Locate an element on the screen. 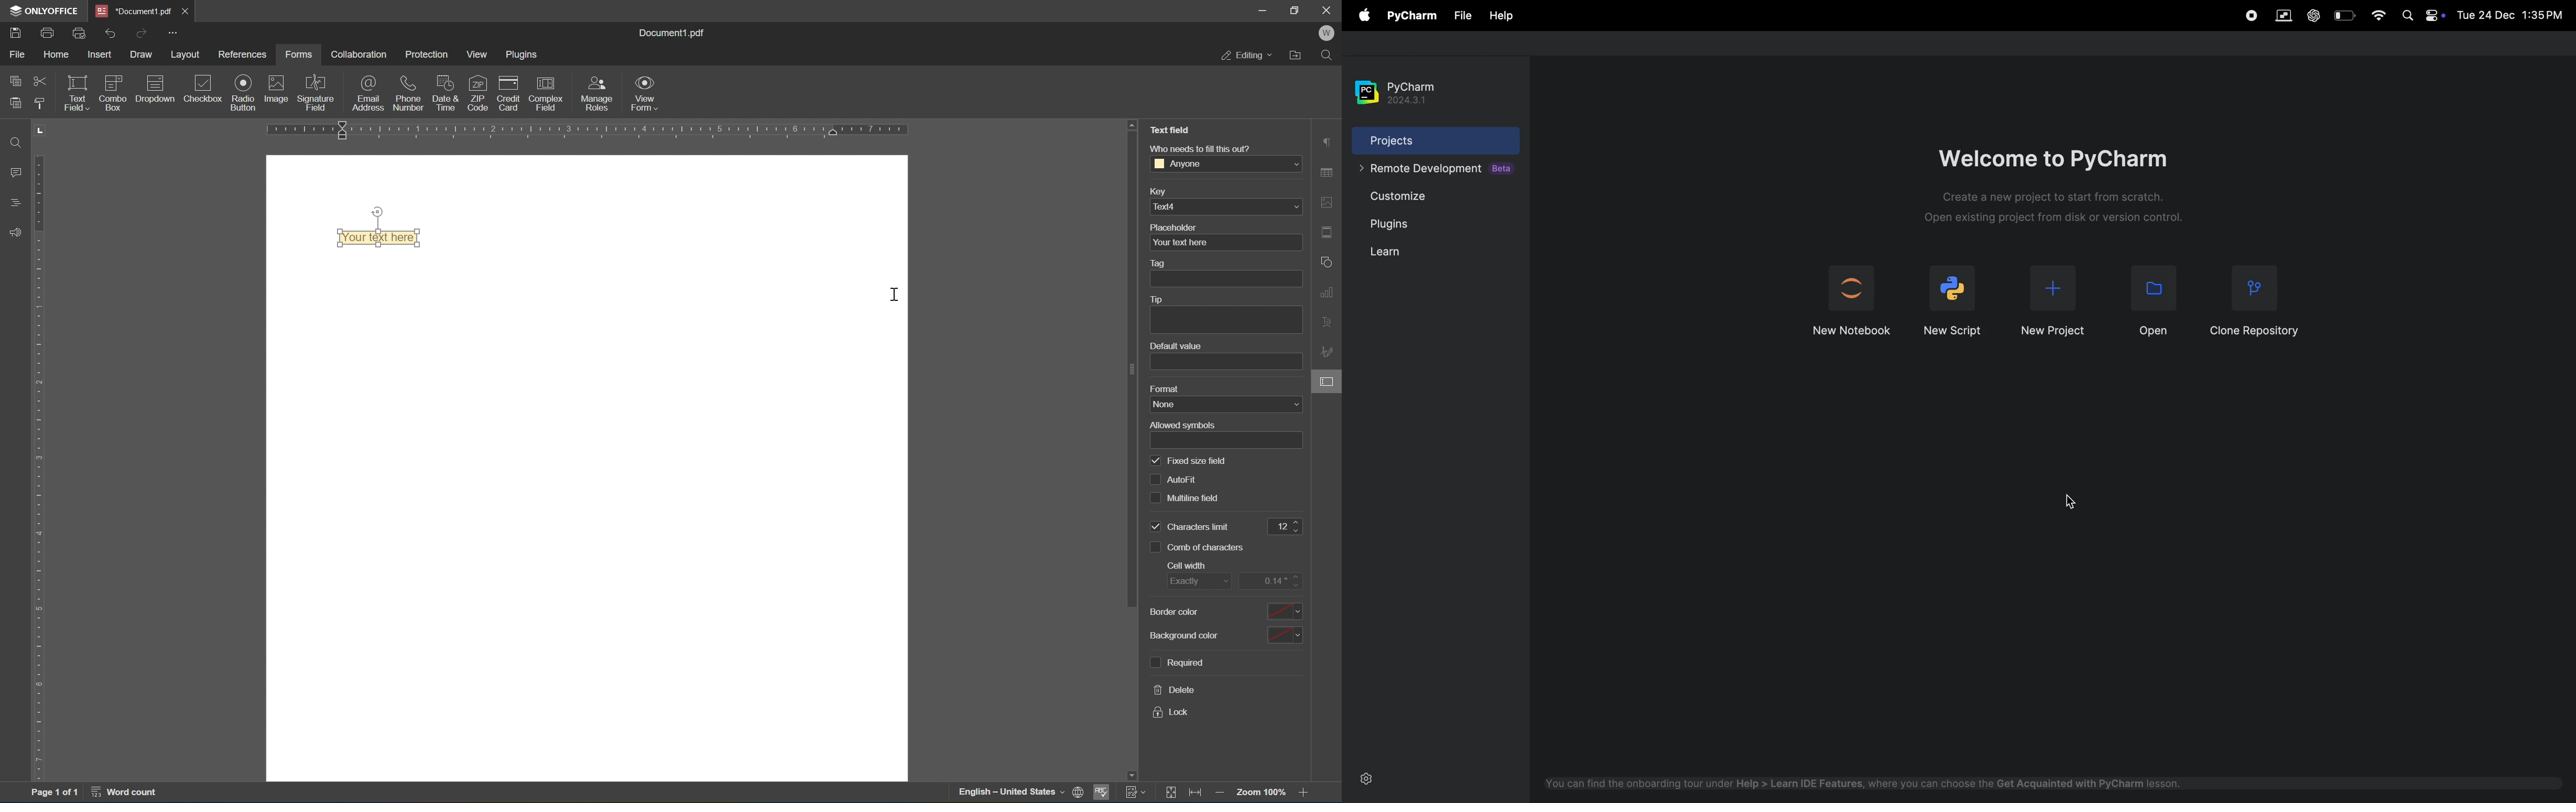  Close is located at coordinates (186, 10).